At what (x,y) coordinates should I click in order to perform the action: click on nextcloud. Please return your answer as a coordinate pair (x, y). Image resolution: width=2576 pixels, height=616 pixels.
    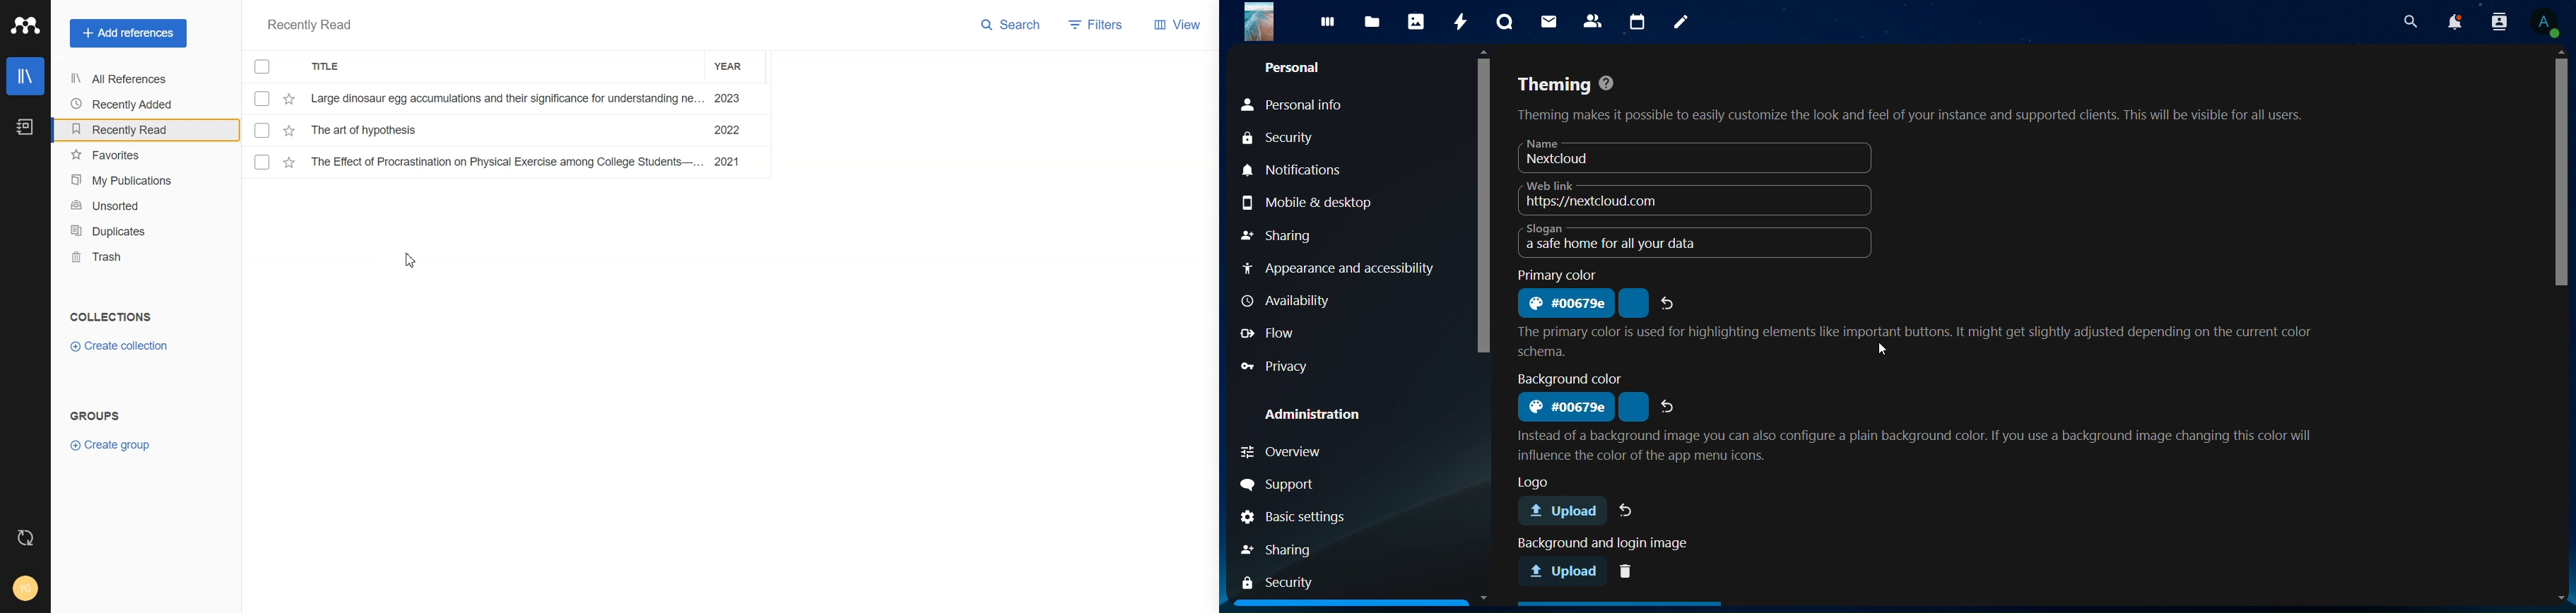
    Looking at the image, I should click on (1665, 156).